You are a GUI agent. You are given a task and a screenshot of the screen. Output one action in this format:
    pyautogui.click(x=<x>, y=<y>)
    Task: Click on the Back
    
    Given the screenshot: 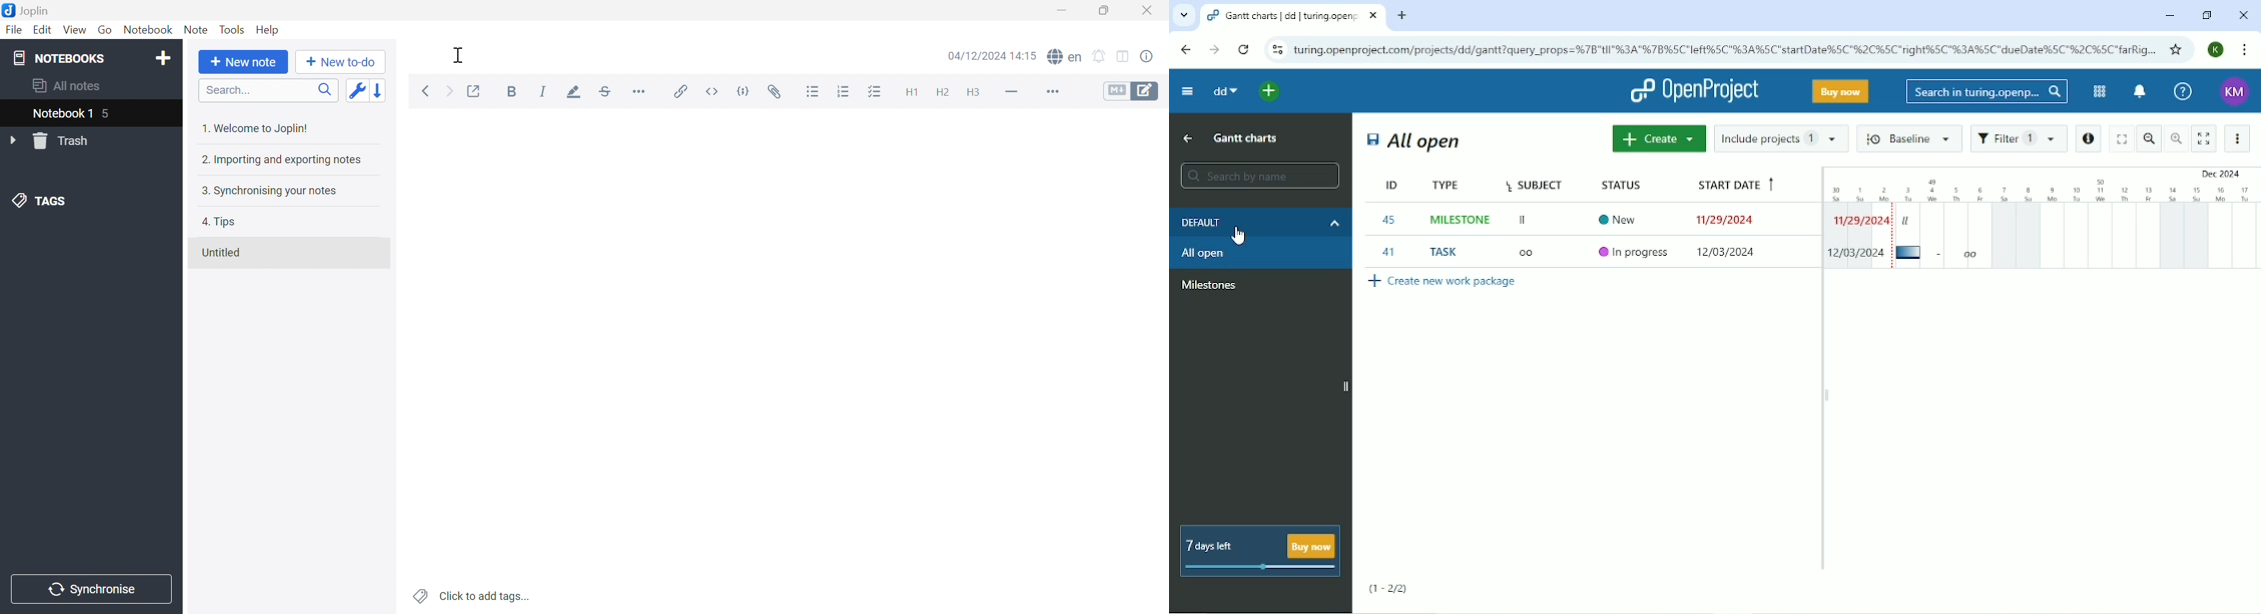 What is the action you would take?
    pyautogui.click(x=426, y=92)
    